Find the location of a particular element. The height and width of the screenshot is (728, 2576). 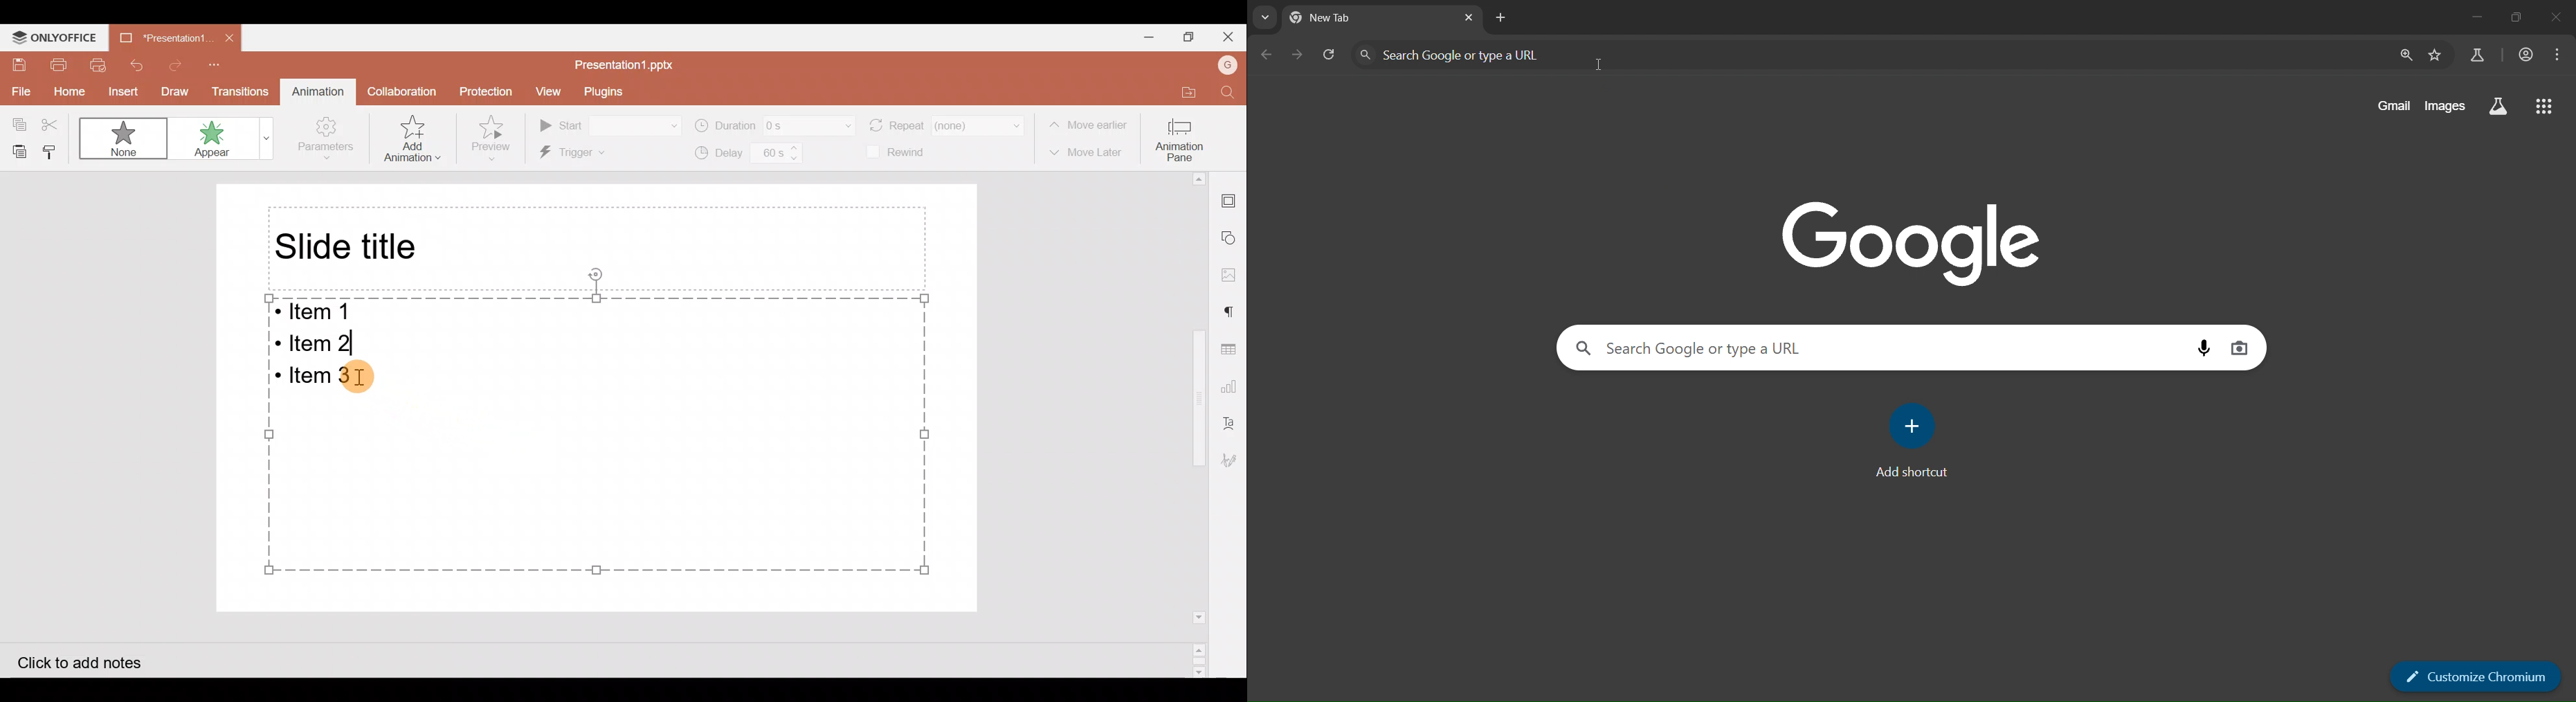

Slide title is located at coordinates (350, 246).